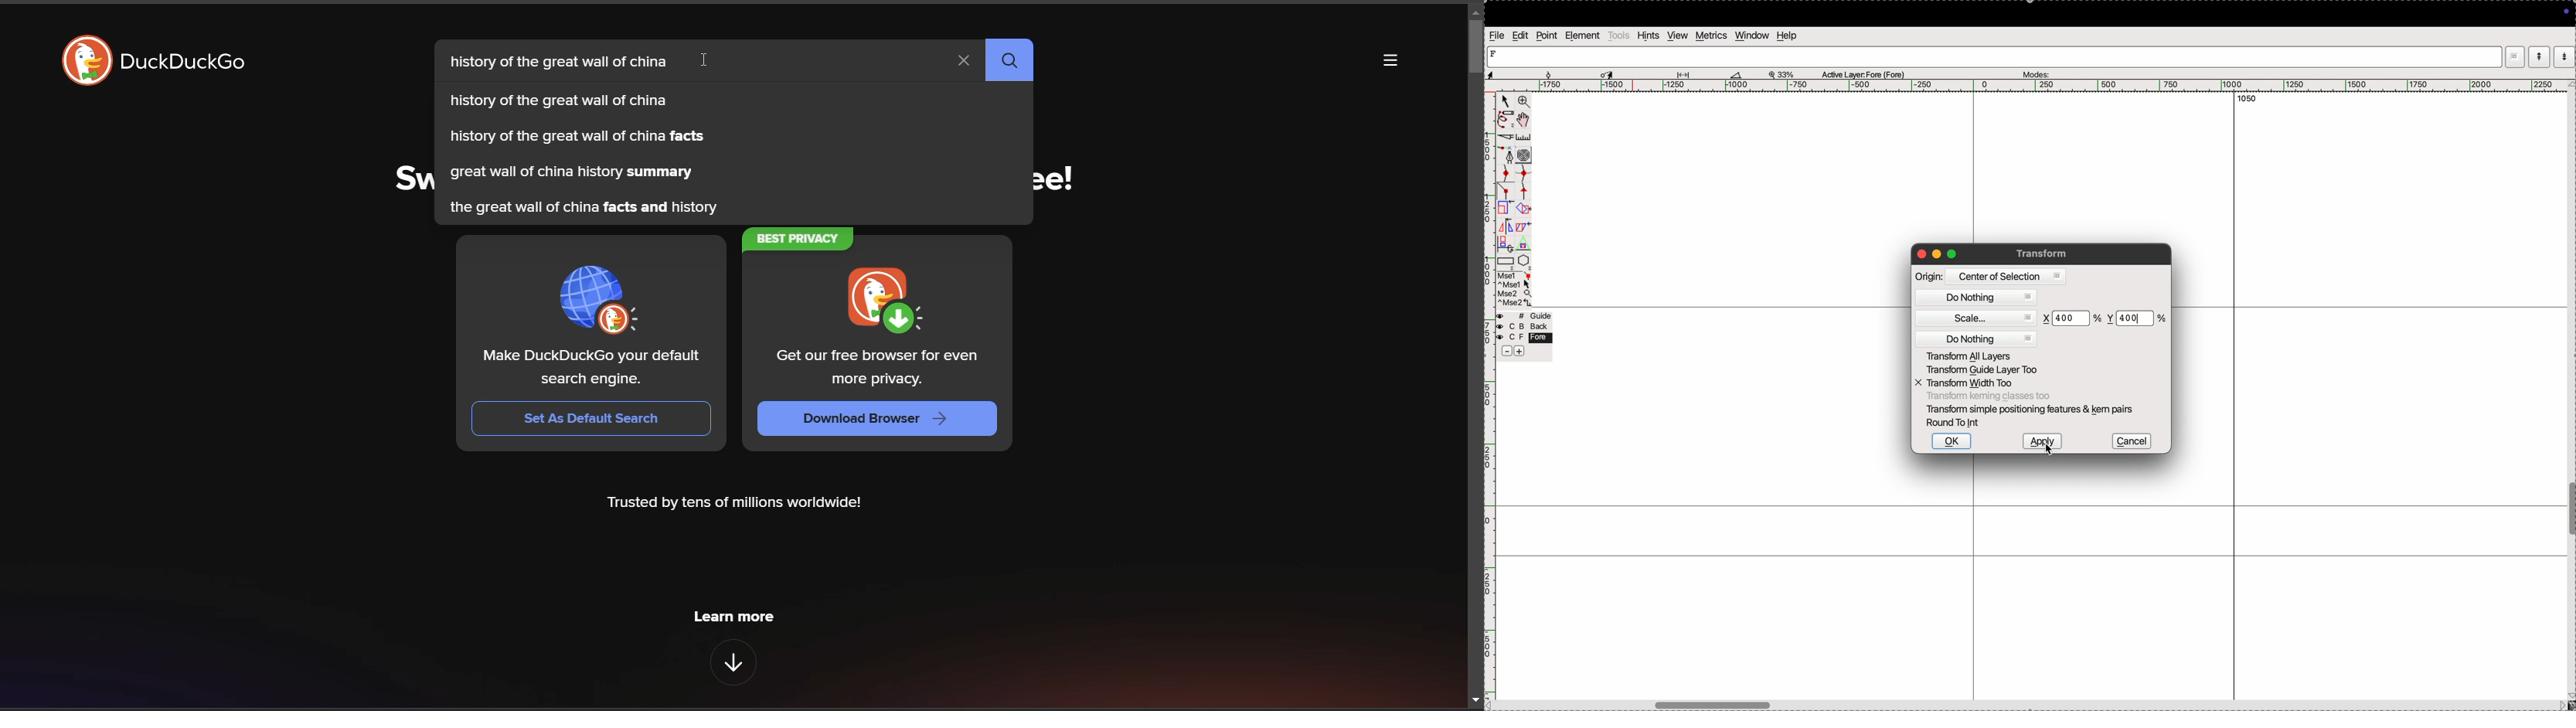 The height and width of the screenshot is (728, 2576). Describe the element at coordinates (1507, 193) in the screenshot. I see `line` at that location.